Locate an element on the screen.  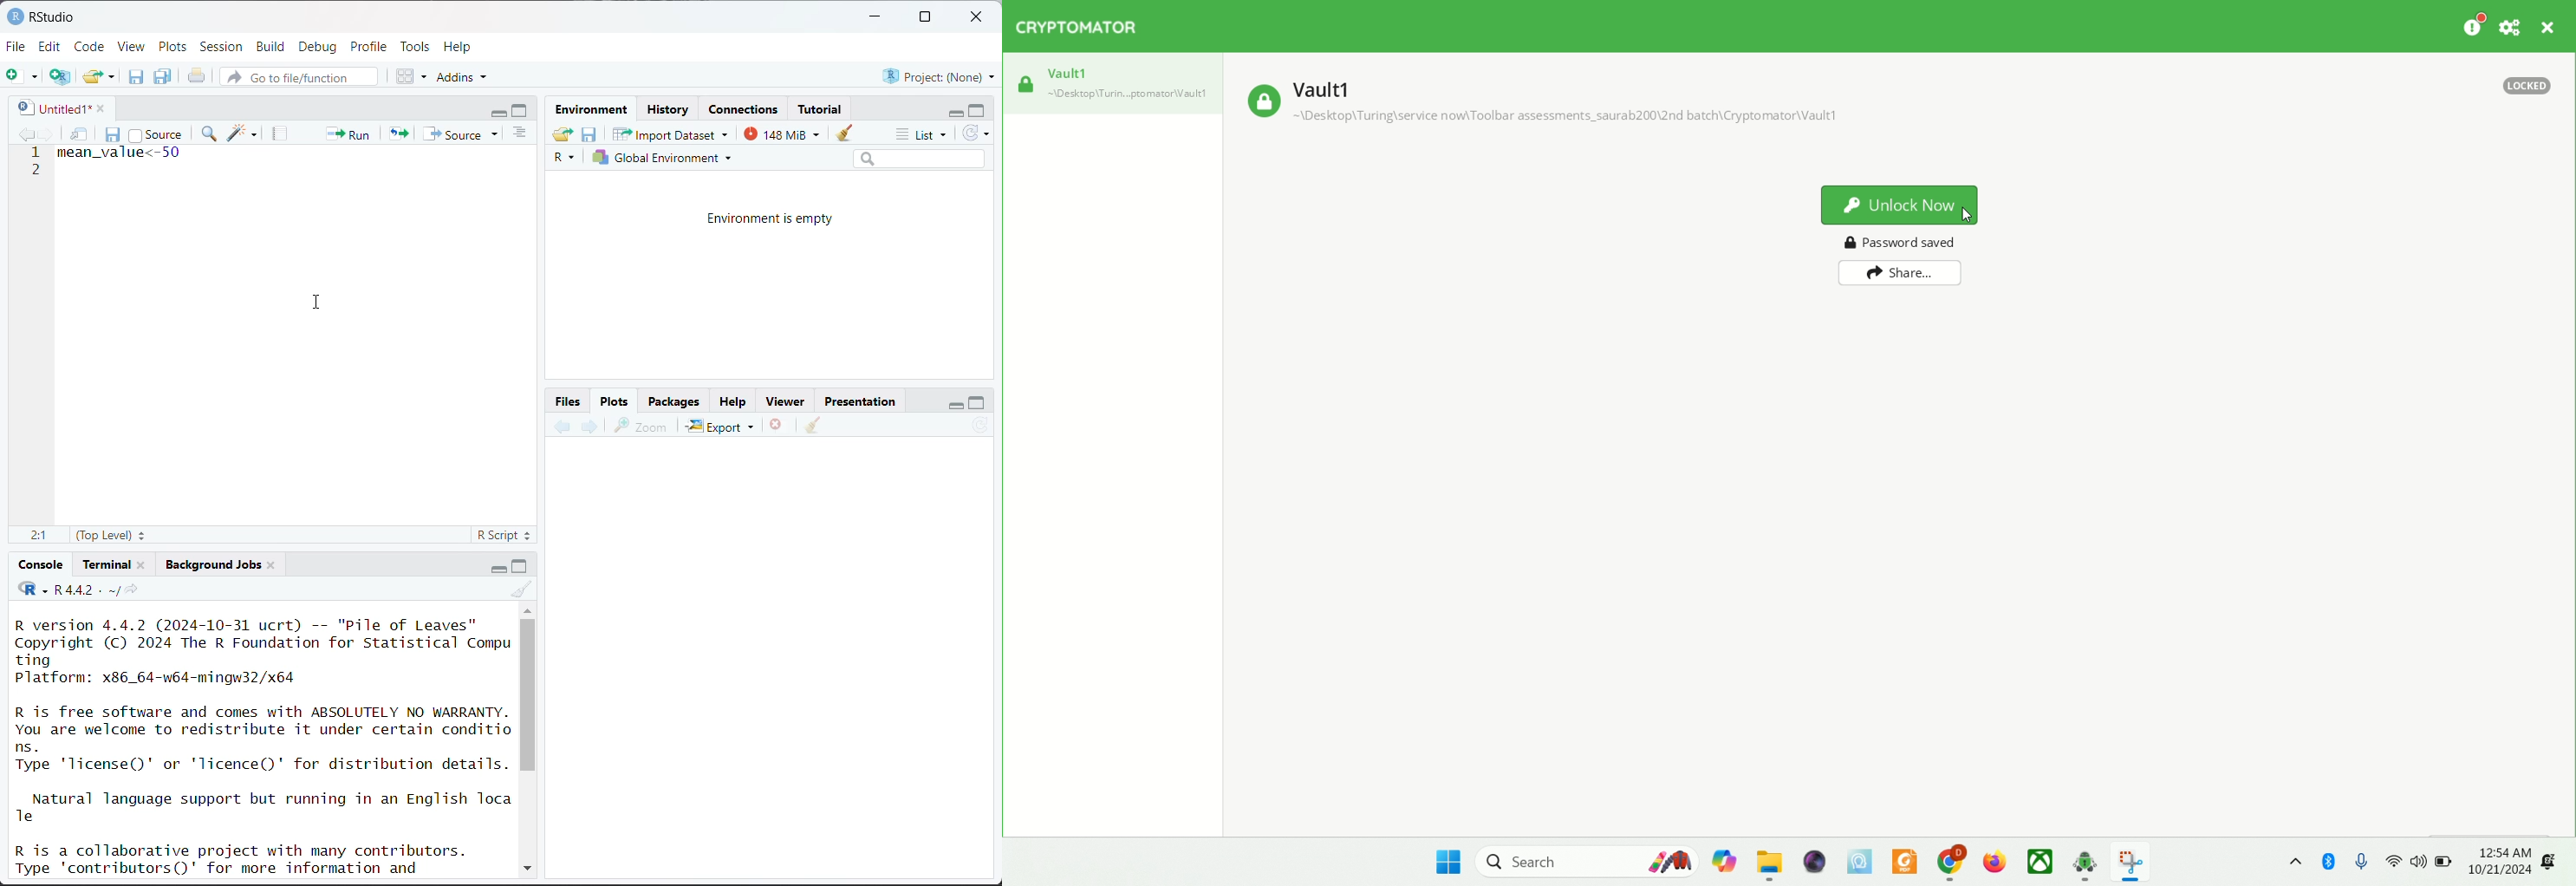
close is located at coordinates (141, 564).